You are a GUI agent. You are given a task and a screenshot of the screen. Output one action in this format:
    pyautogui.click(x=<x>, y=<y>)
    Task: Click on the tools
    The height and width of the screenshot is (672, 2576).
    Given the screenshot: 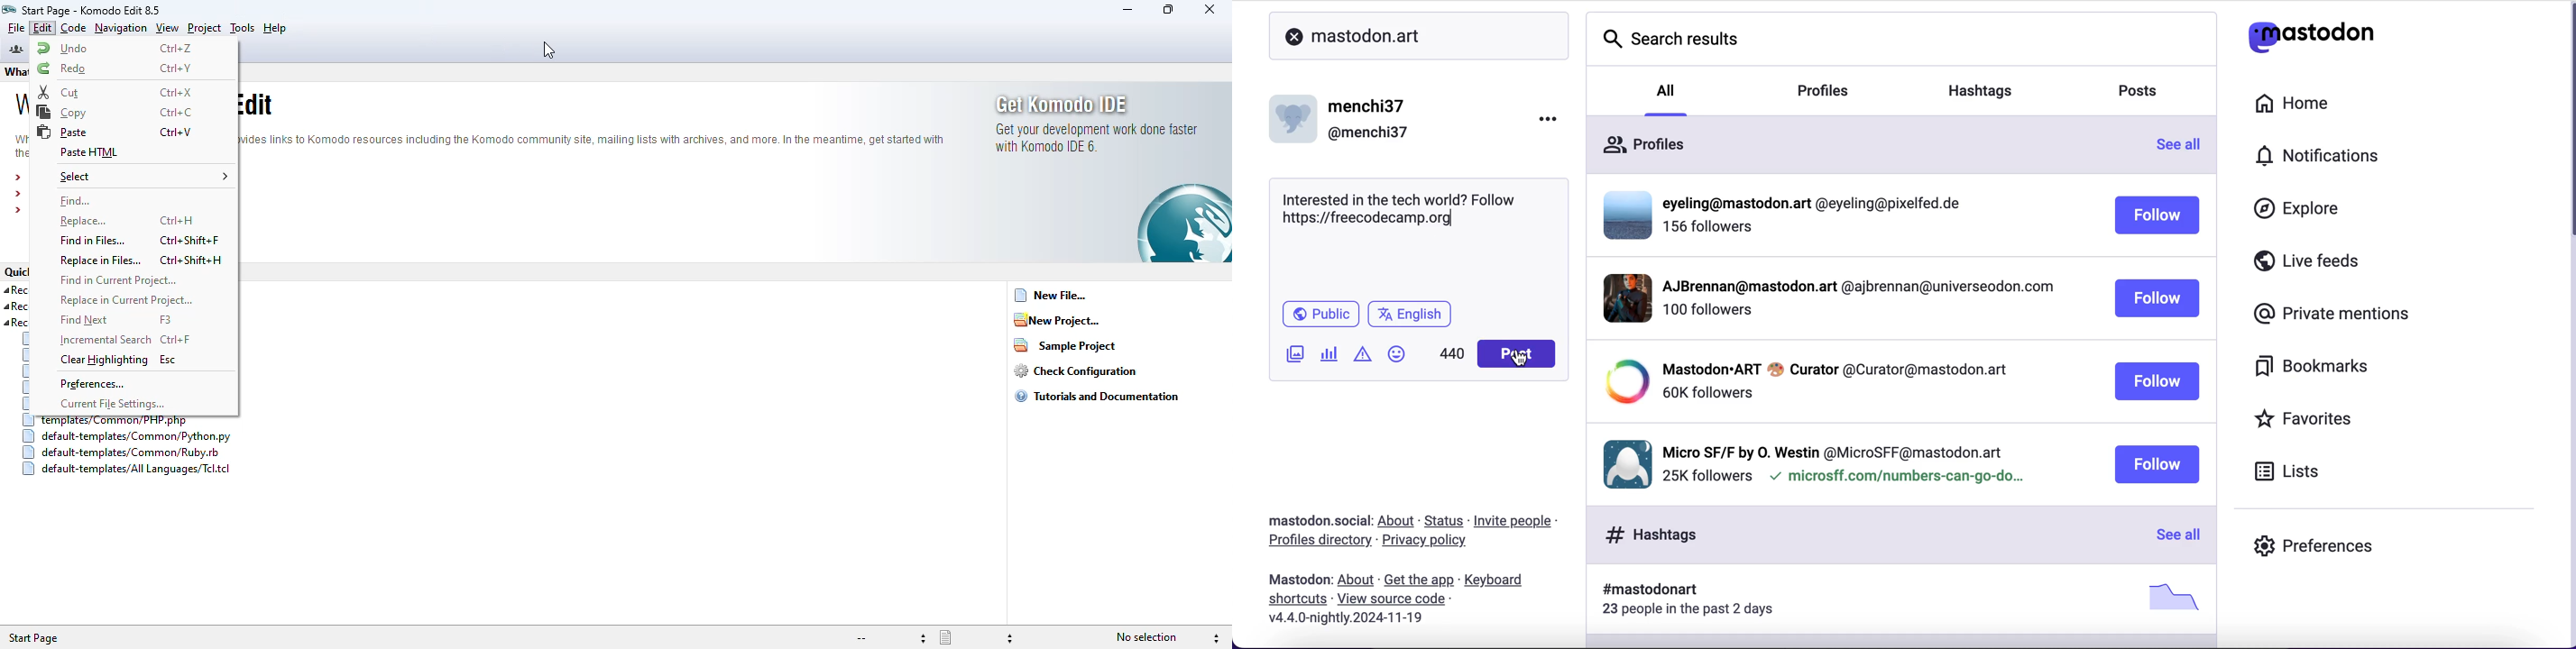 What is the action you would take?
    pyautogui.click(x=242, y=27)
    